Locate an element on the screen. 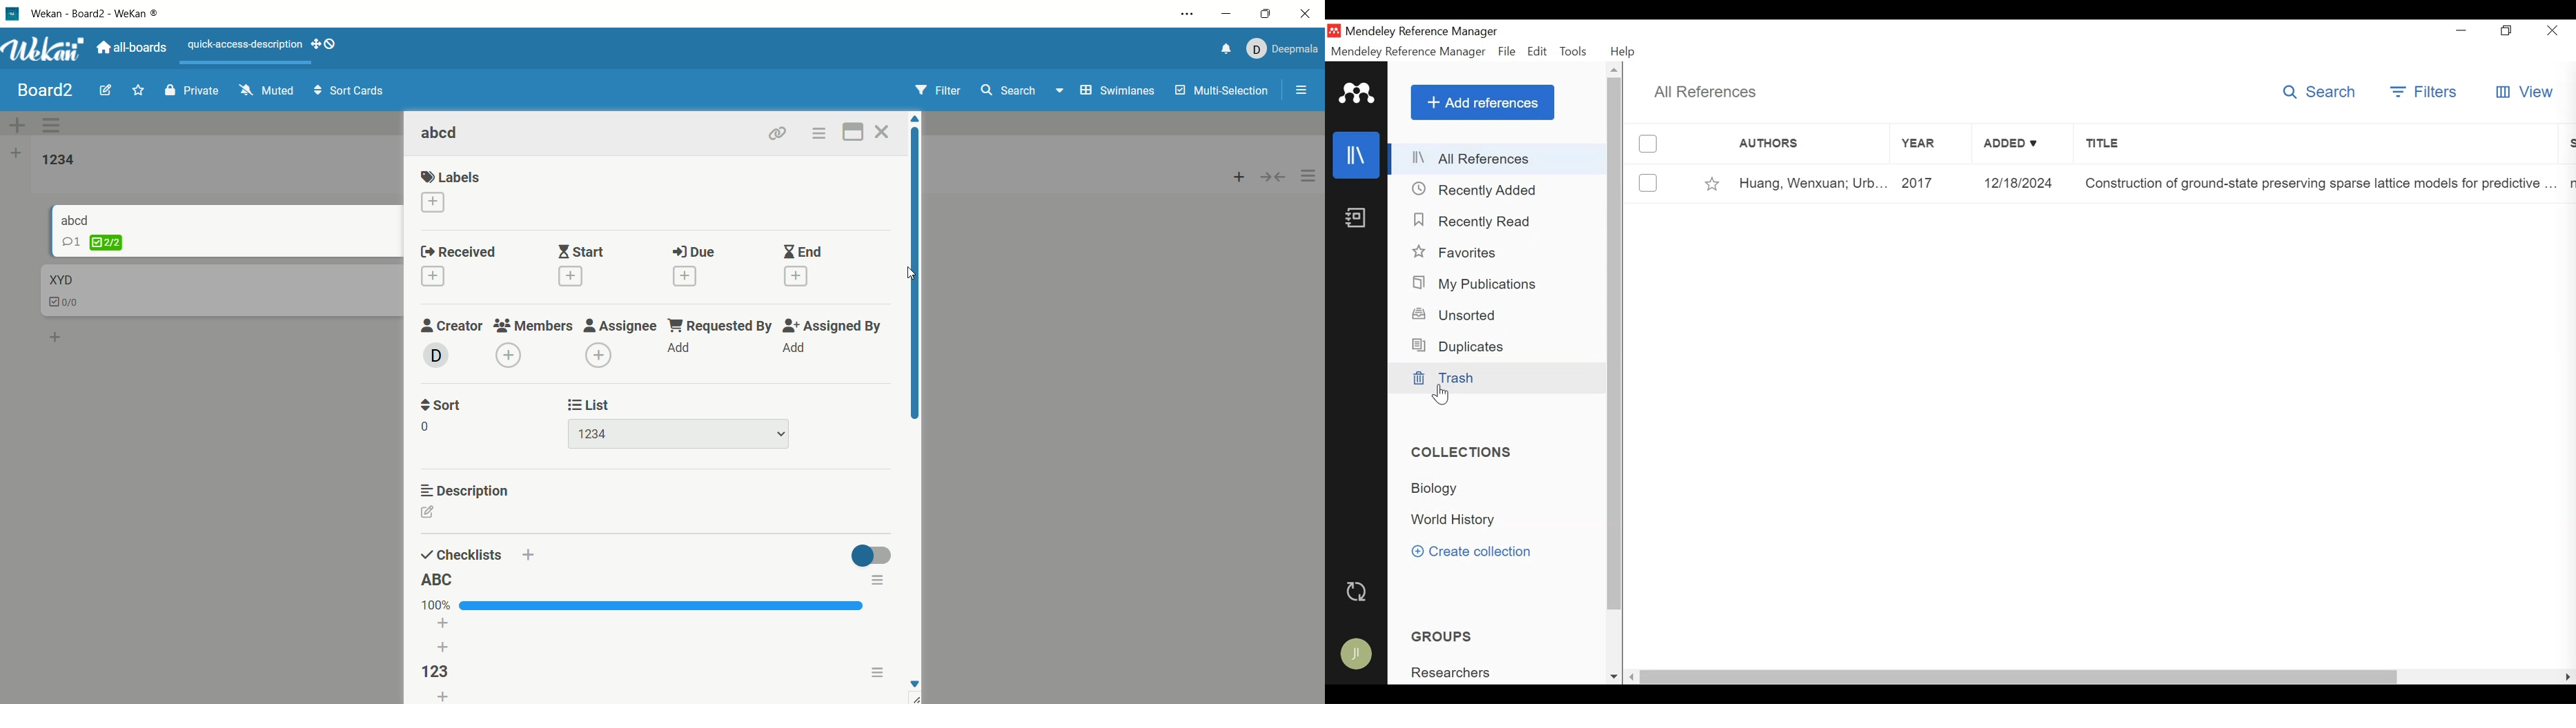 Image resolution: width=2576 pixels, height=728 pixels. My Publications is located at coordinates (1480, 284).